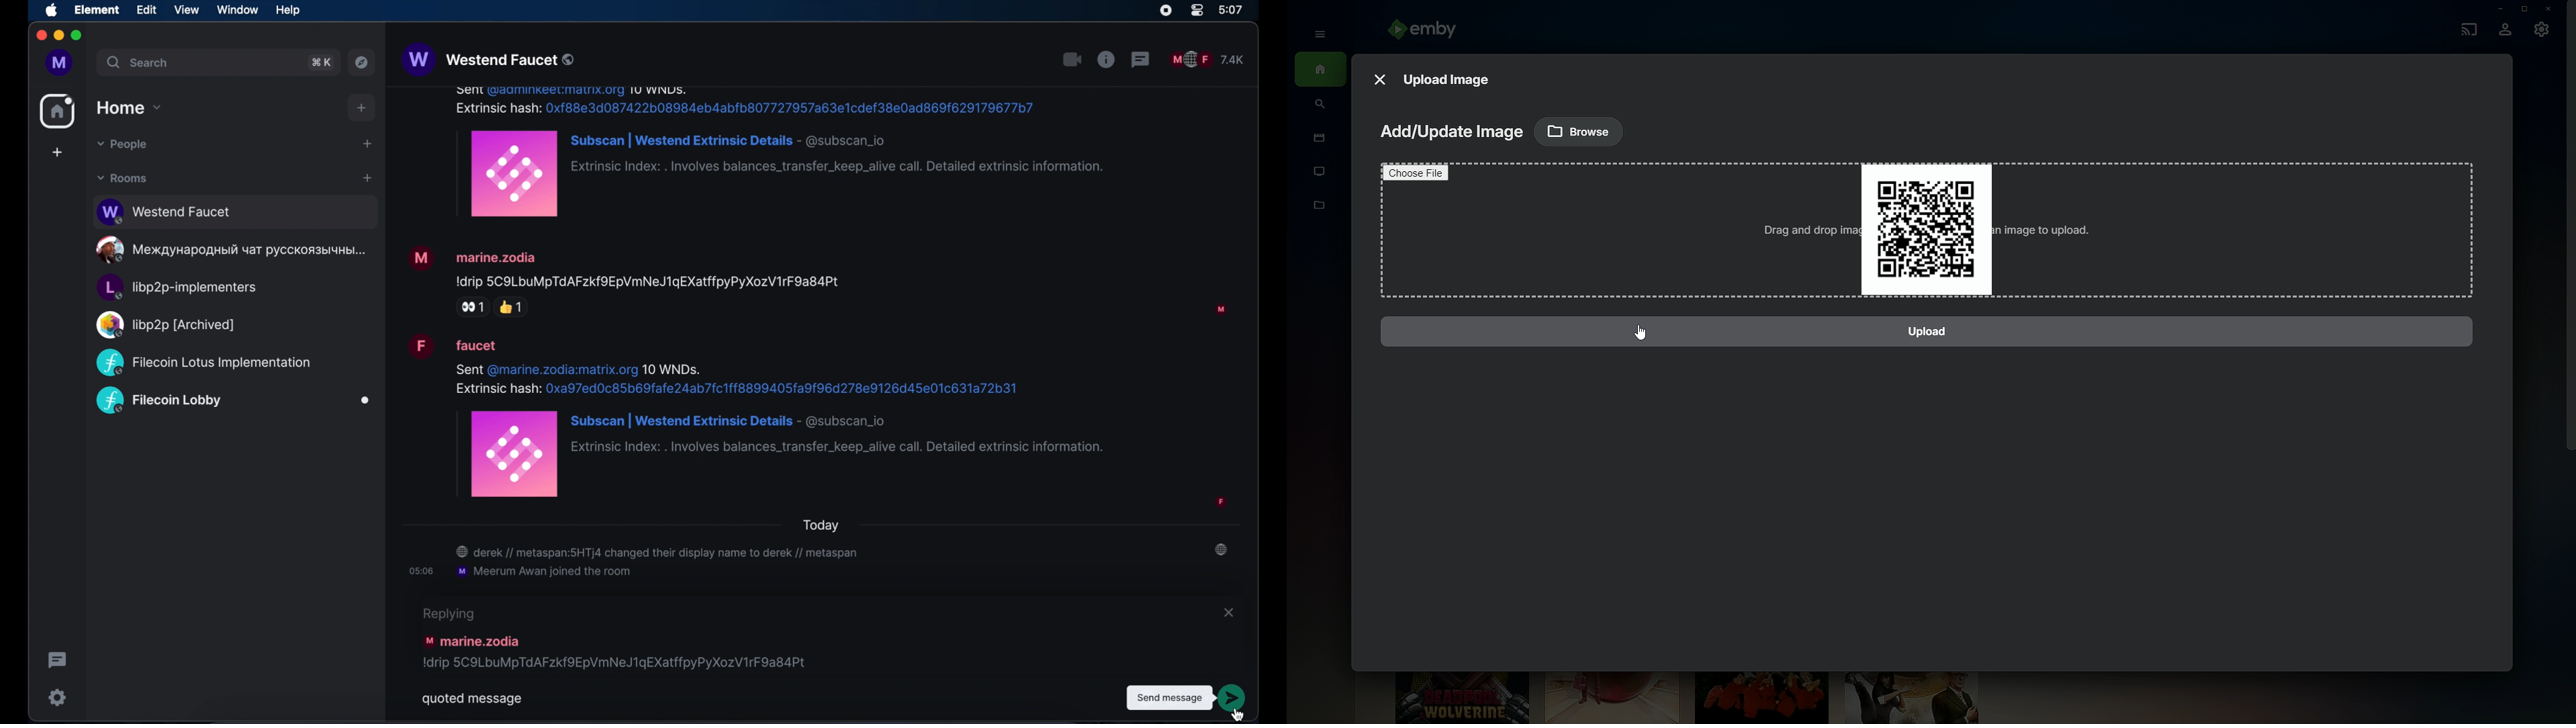  Describe the element at coordinates (56, 660) in the screenshot. I see `thread activity` at that location.